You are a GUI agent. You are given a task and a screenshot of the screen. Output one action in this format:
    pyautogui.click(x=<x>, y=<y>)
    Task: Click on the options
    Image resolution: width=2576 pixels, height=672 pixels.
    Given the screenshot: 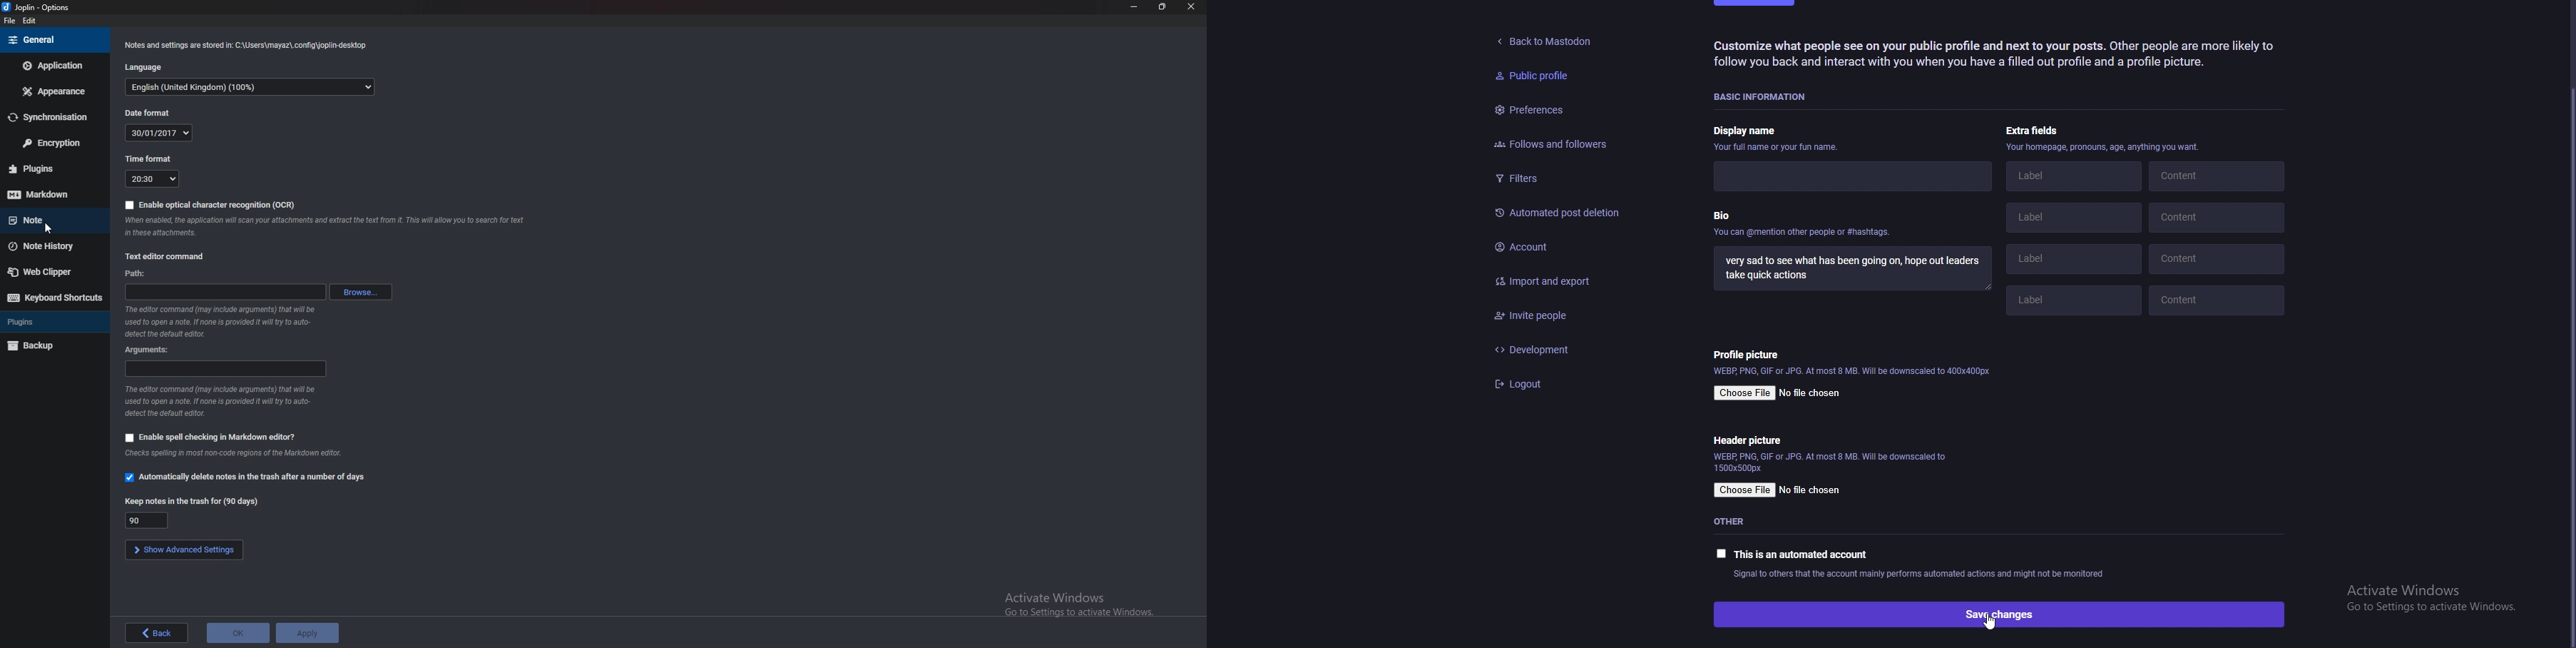 What is the action you would take?
    pyautogui.click(x=40, y=8)
    